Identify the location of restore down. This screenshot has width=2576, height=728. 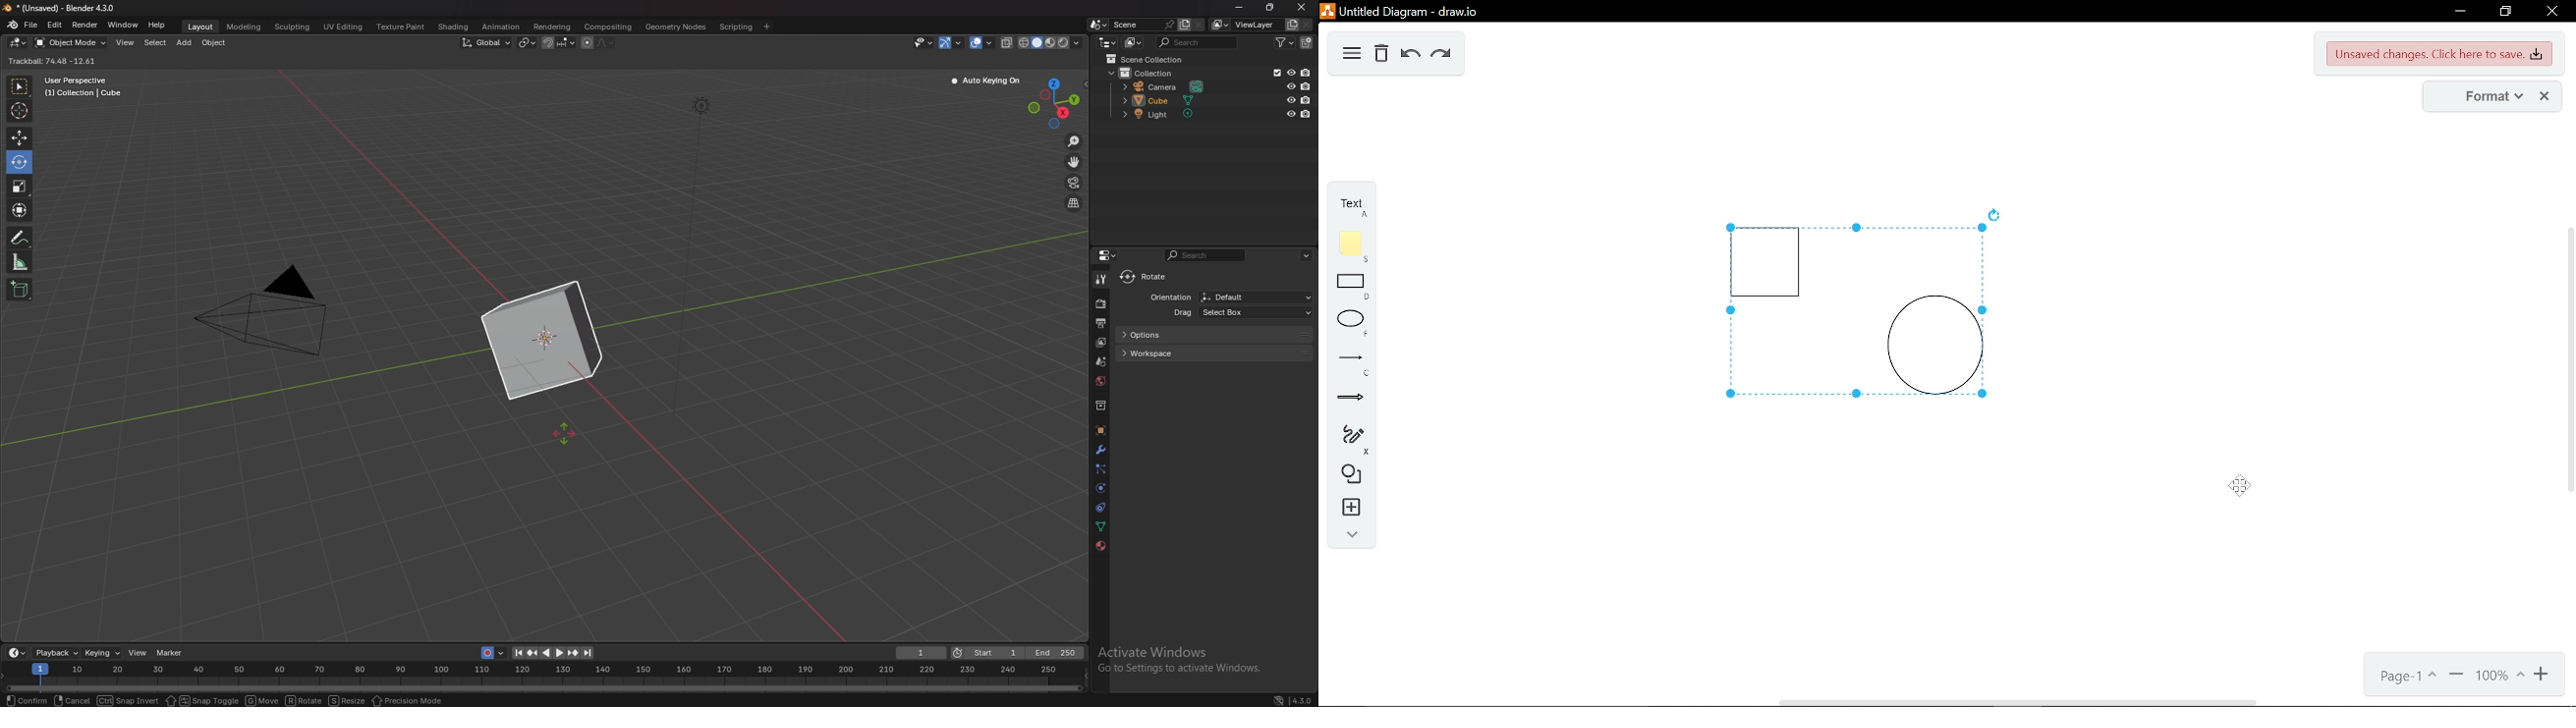
(2507, 12).